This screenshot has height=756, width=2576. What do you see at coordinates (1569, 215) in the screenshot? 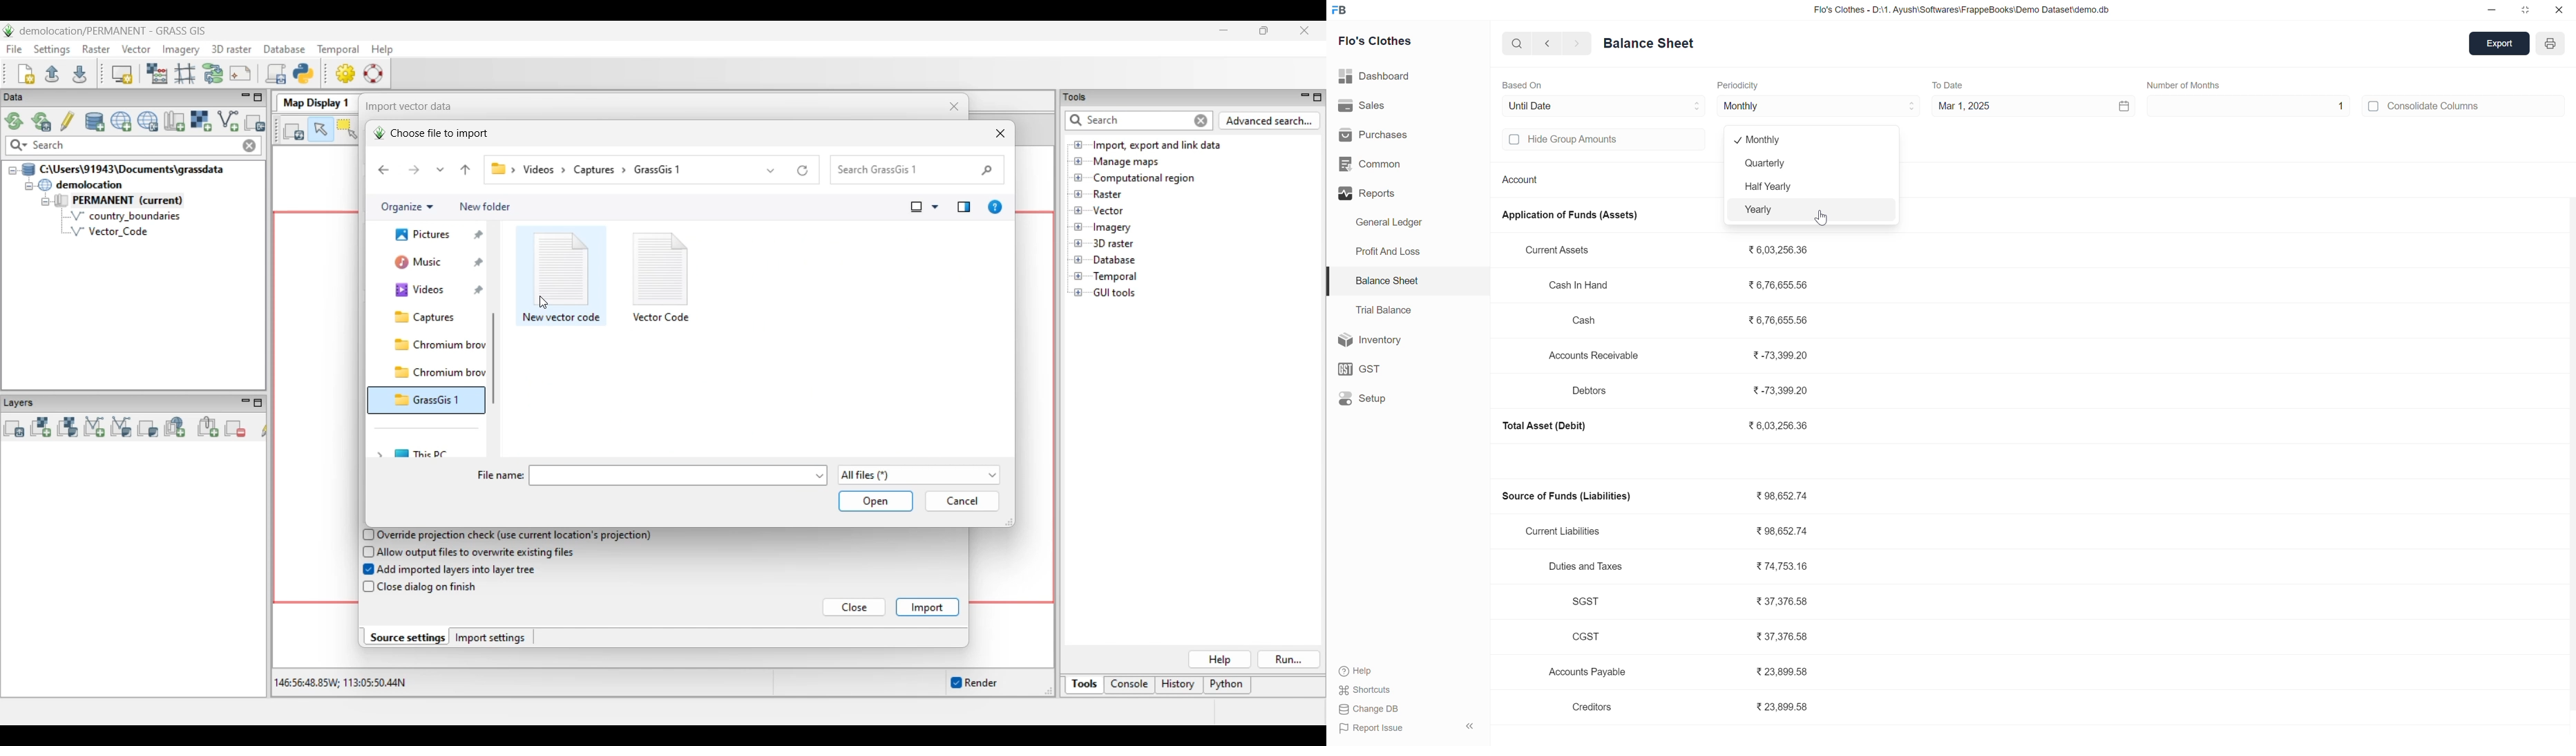
I see `Application of Funds (Assets)` at bounding box center [1569, 215].